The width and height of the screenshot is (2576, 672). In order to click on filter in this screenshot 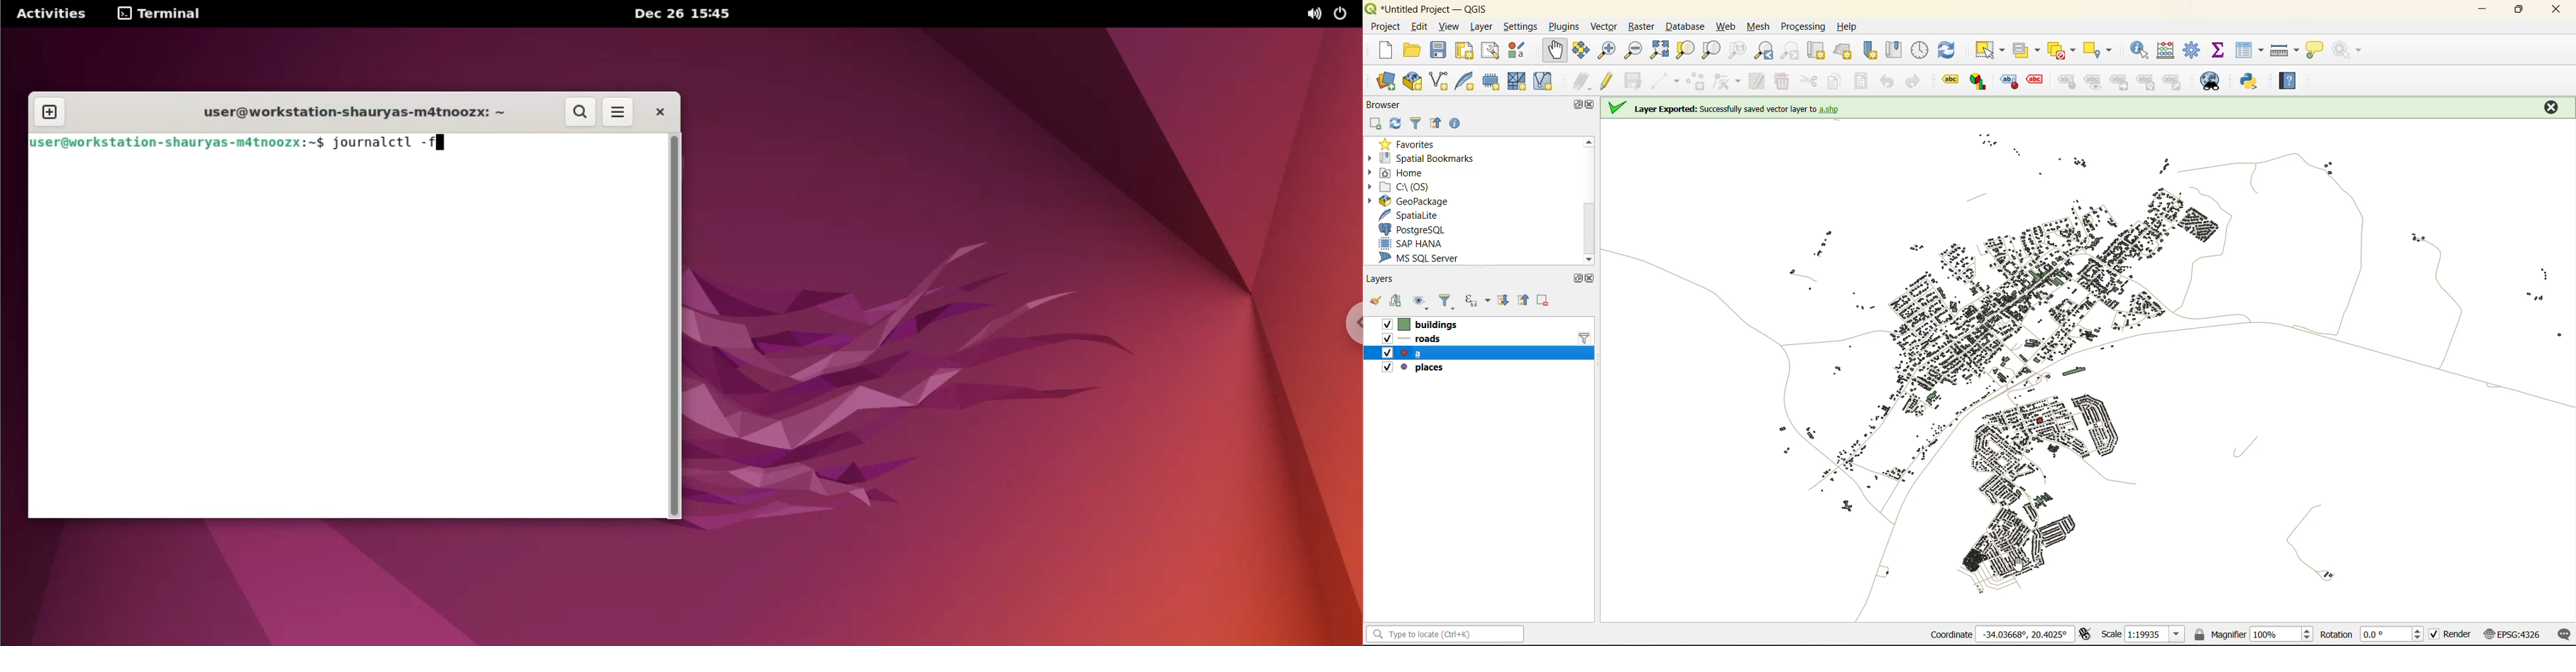, I will do `click(1419, 123)`.